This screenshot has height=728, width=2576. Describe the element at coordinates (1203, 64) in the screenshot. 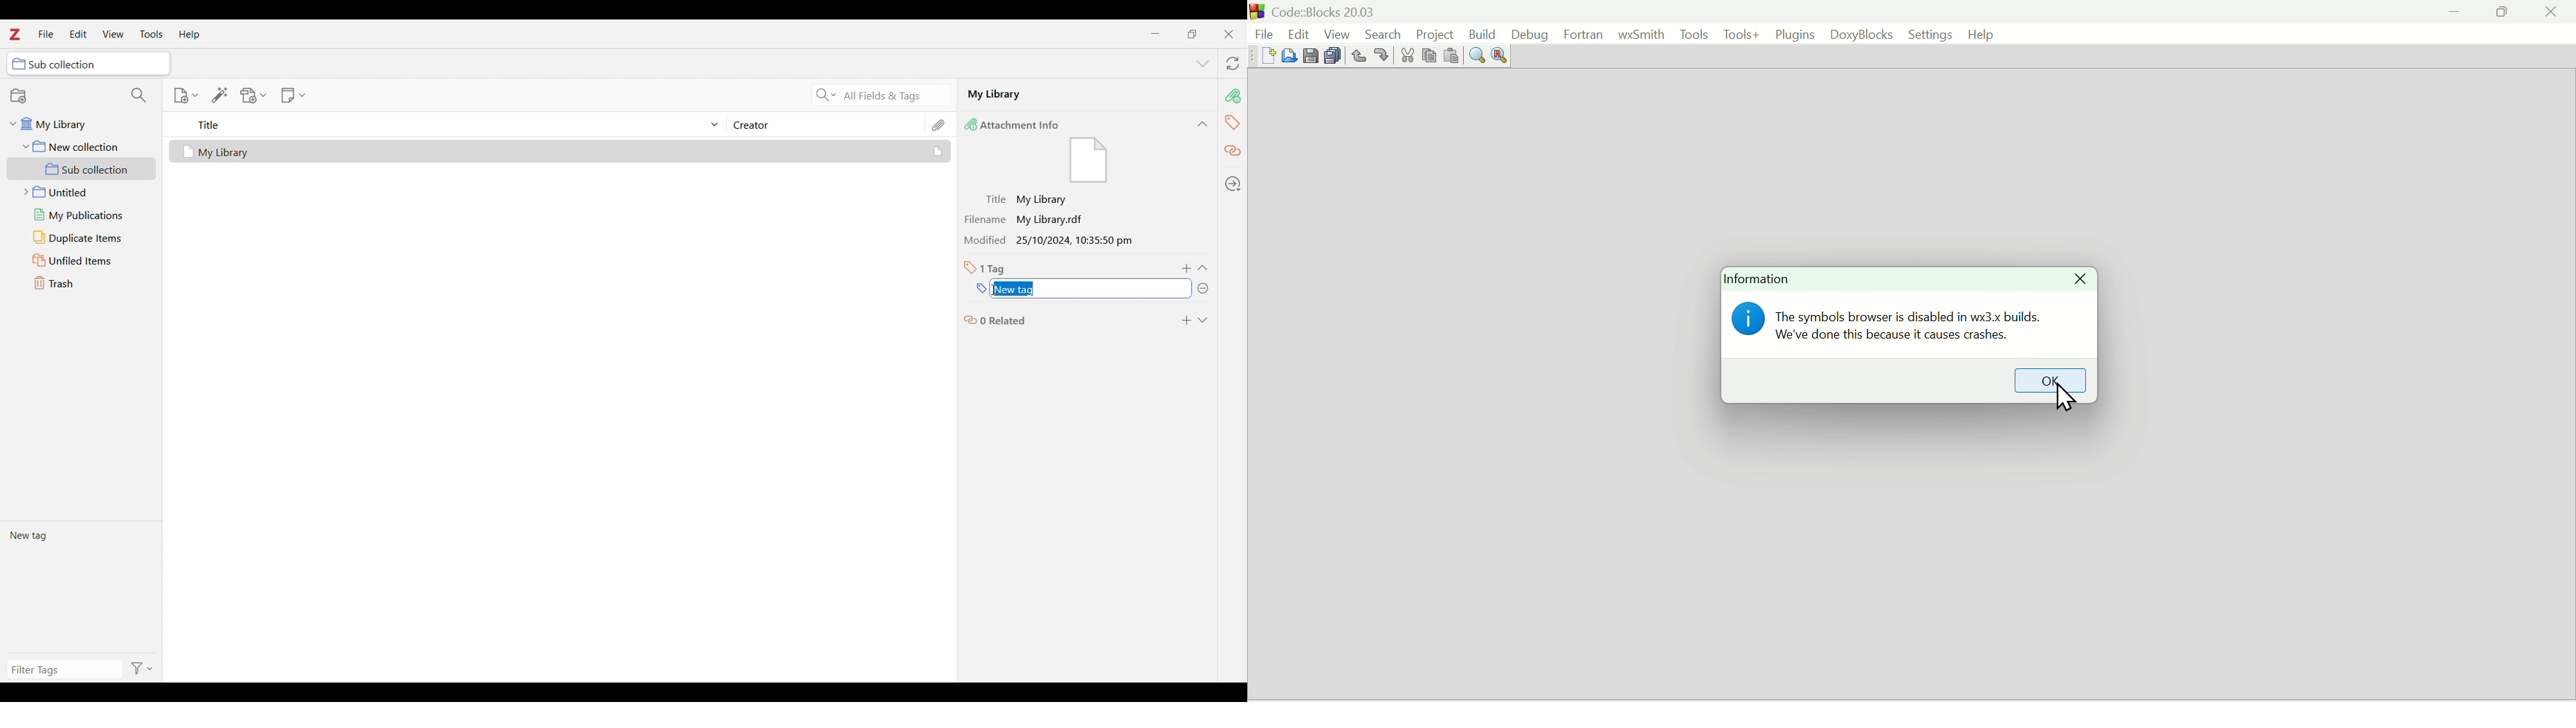

I see `List all tabs` at that location.